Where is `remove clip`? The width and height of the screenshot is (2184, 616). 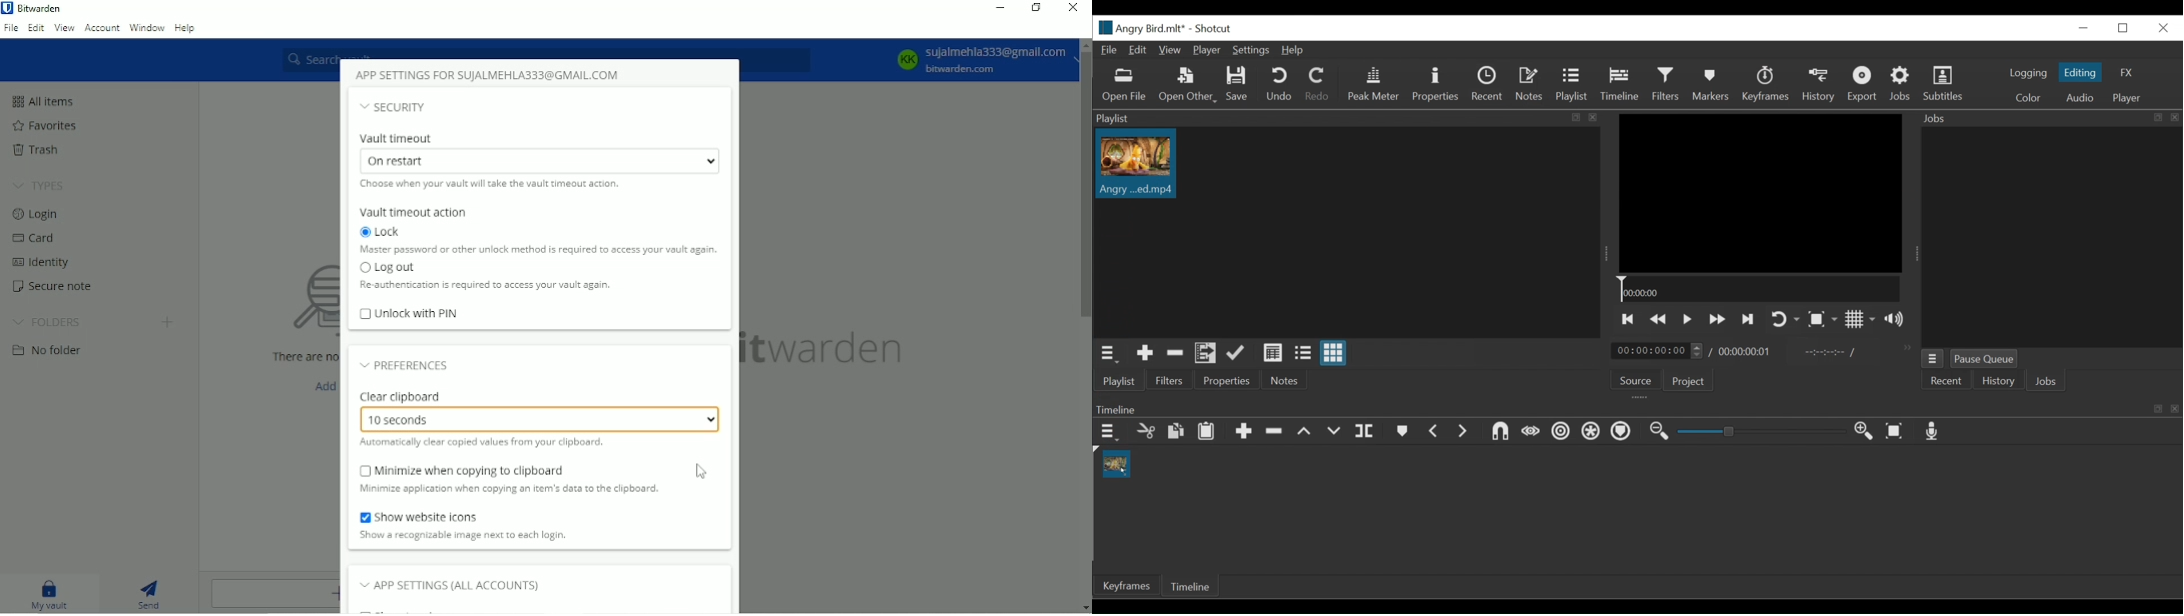 remove clip is located at coordinates (1278, 431).